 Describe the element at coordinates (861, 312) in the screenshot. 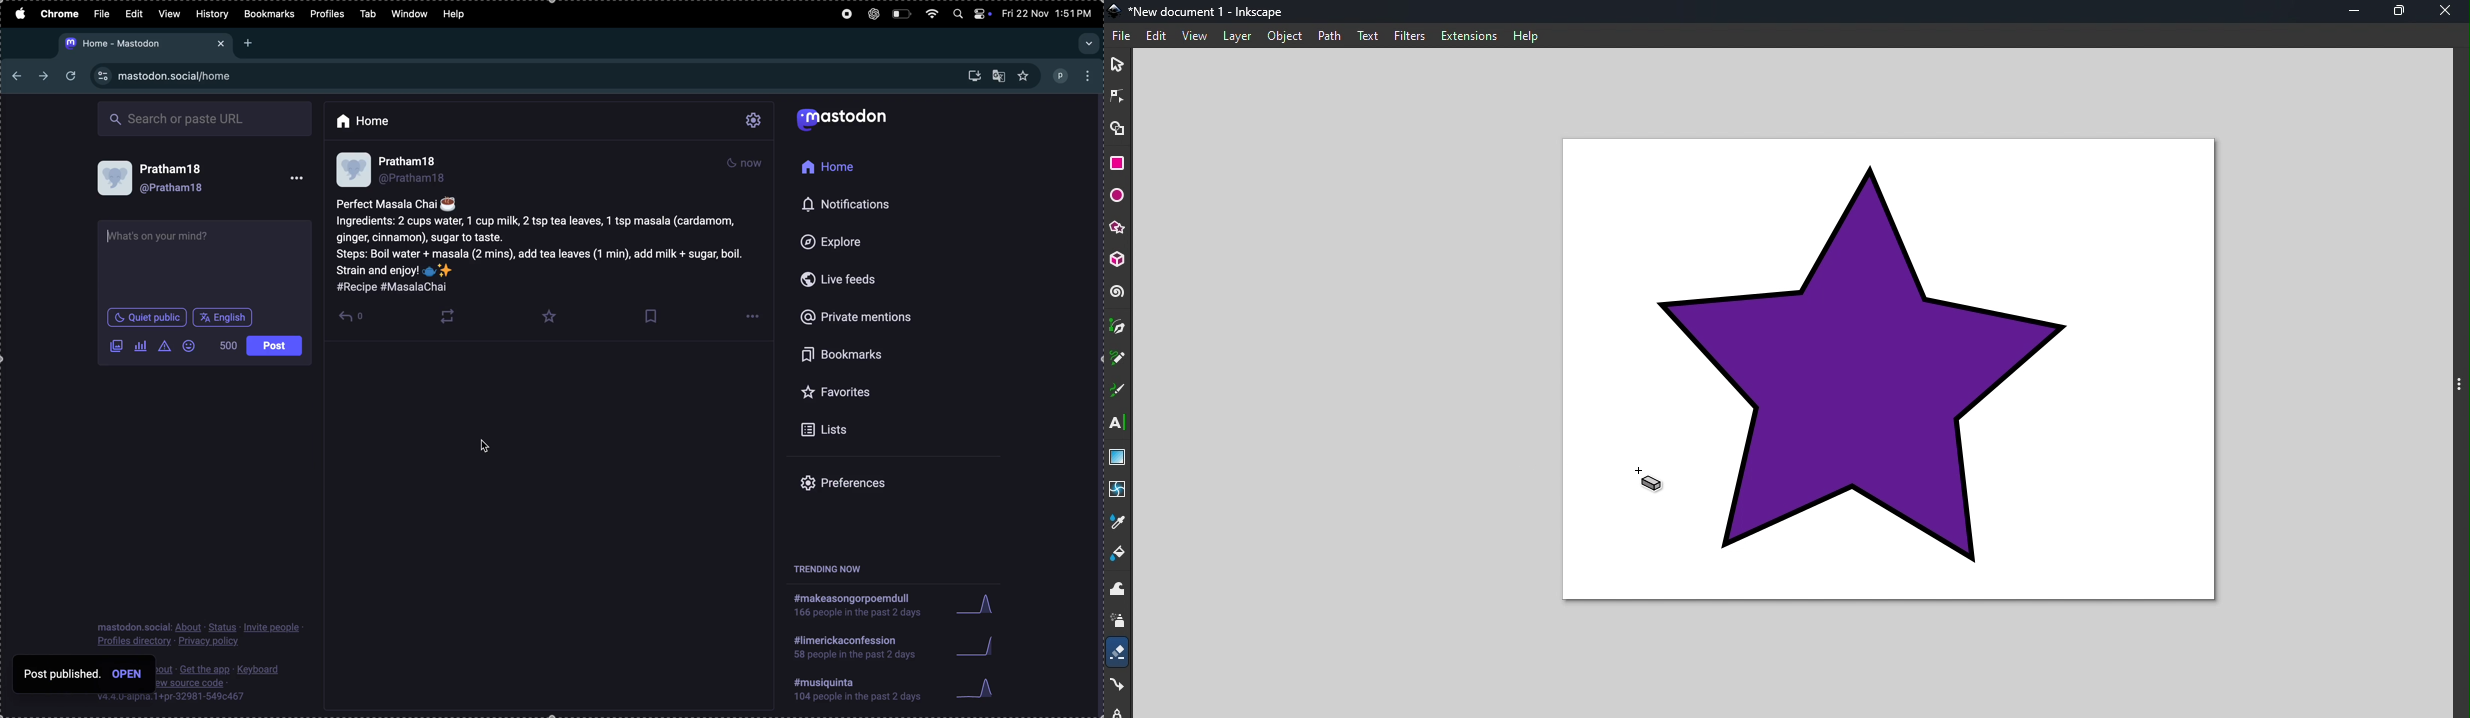

I see `private mentions` at that location.